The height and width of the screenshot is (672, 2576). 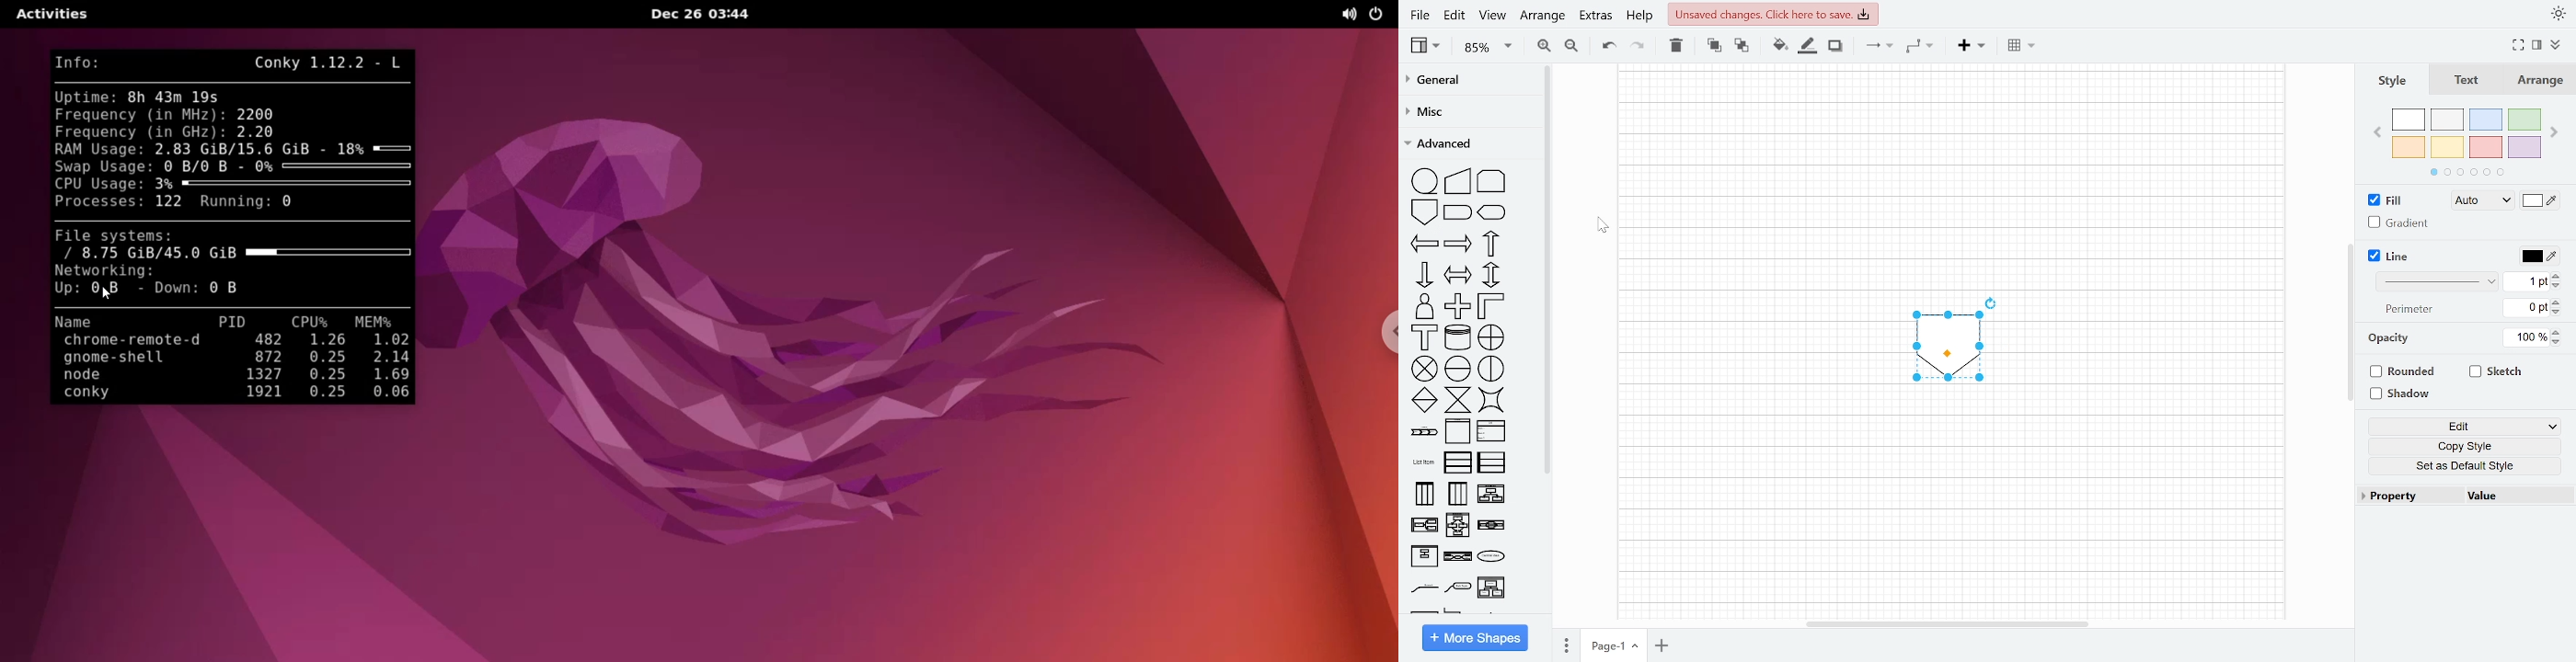 I want to click on tape data, so click(x=1426, y=181).